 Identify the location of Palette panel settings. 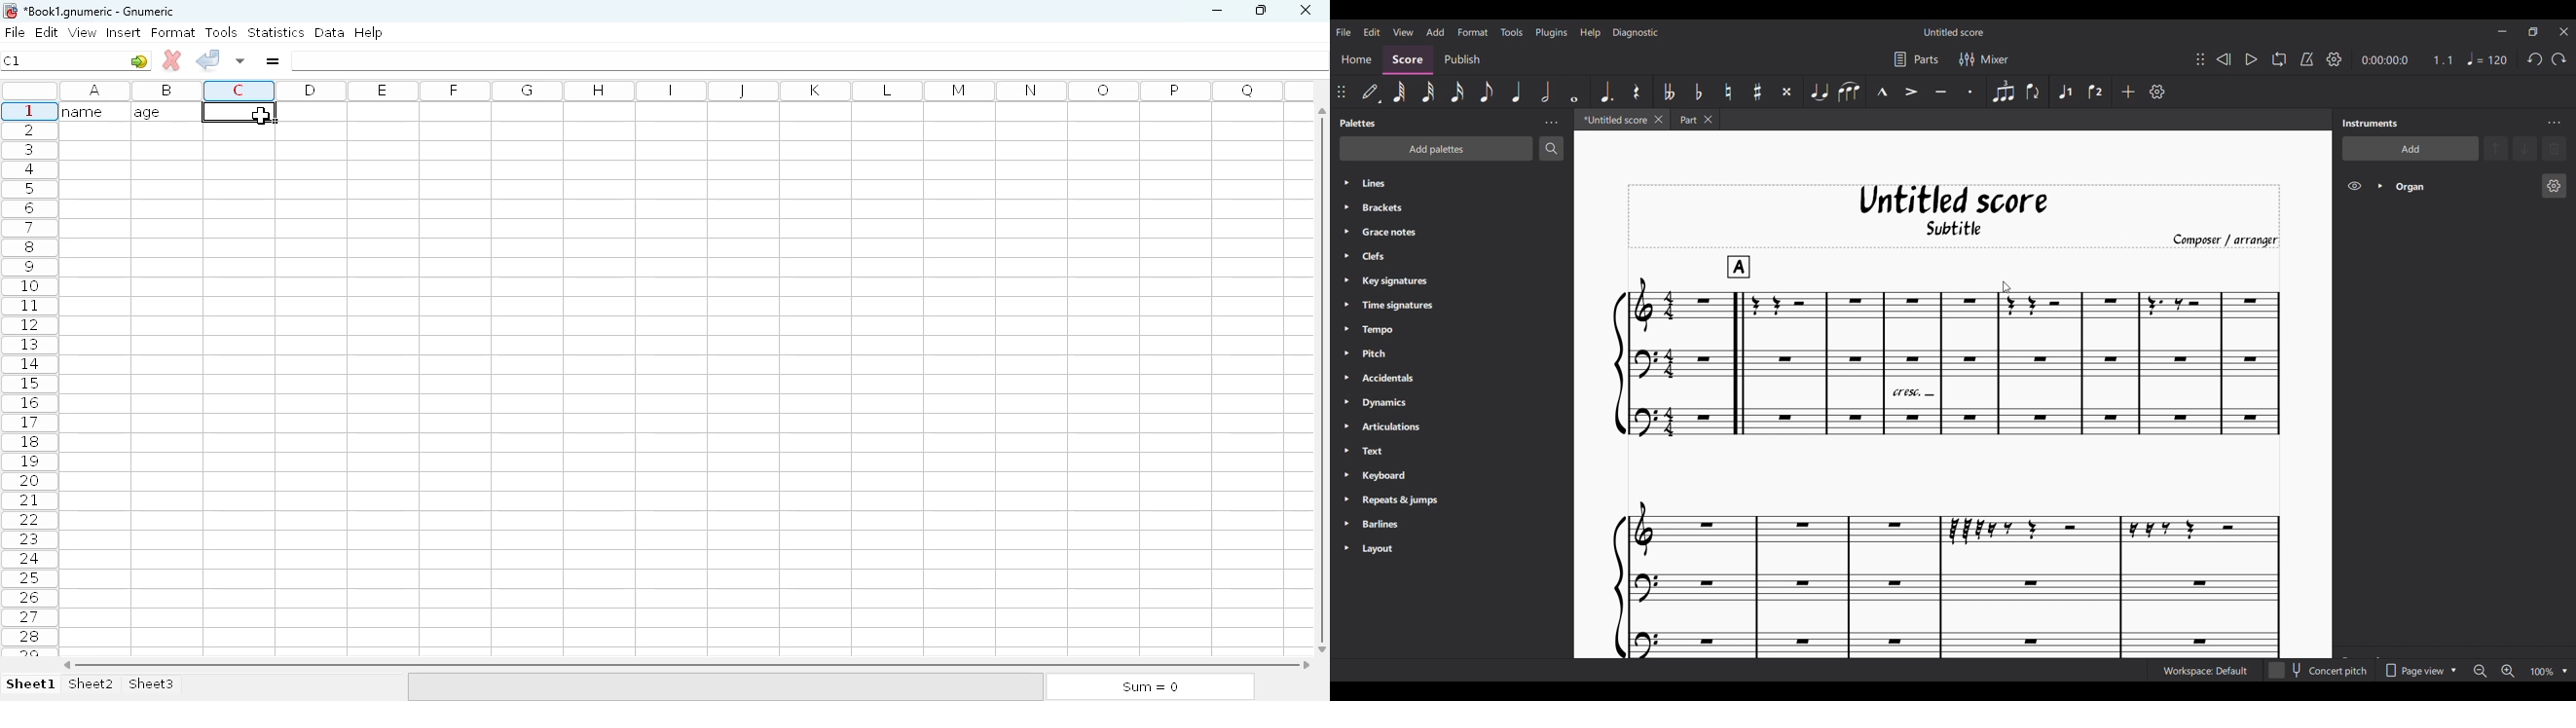
(1551, 123).